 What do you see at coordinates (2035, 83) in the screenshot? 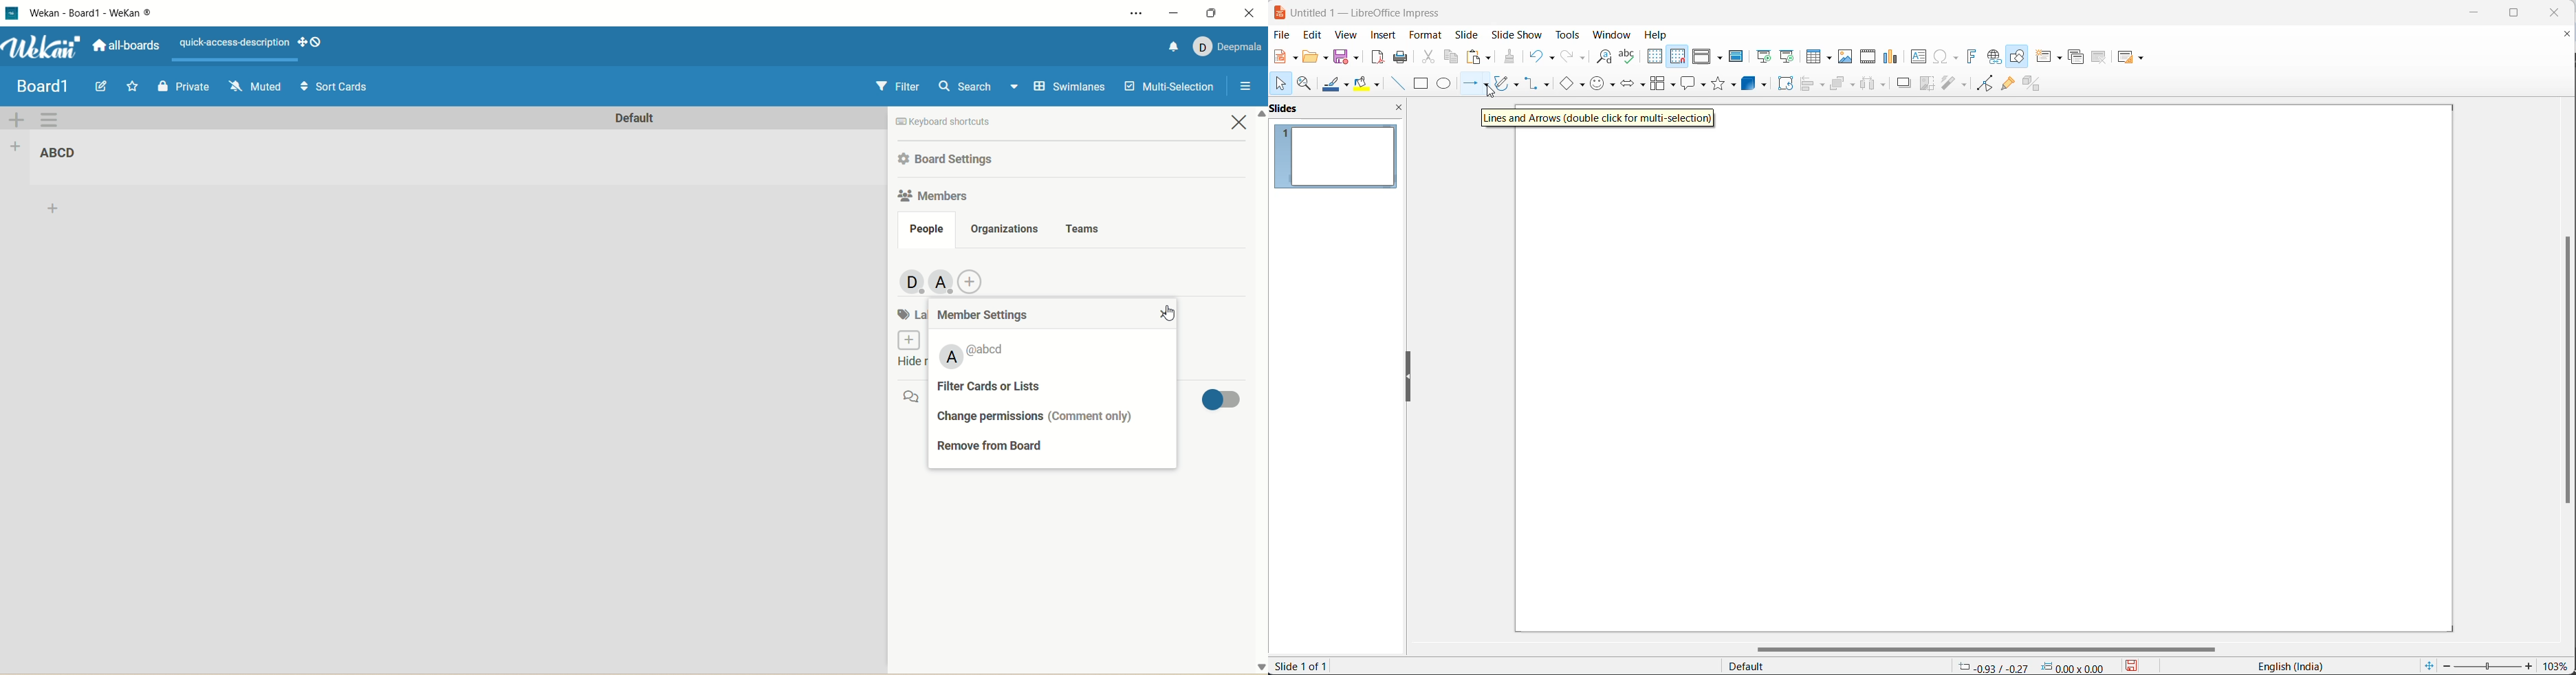
I see `toggle extrusion` at bounding box center [2035, 83].